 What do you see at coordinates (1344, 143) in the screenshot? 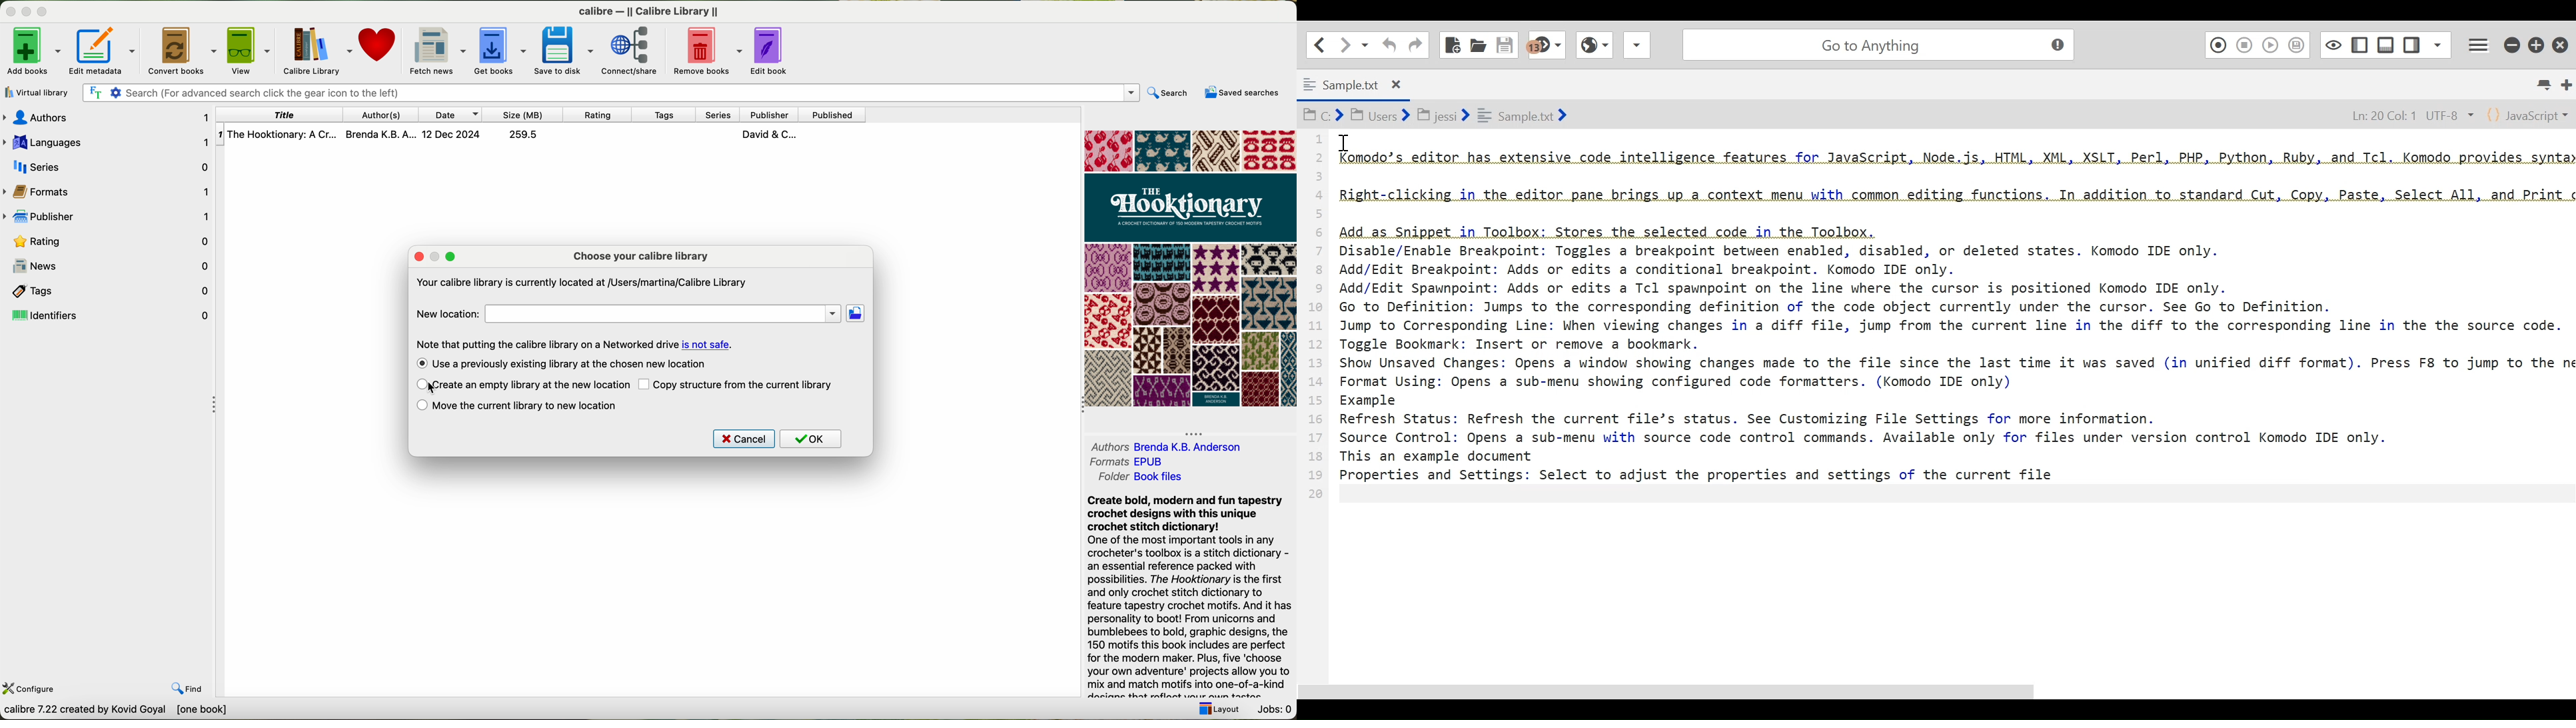
I see `Insertion Cursor` at bounding box center [1344, 143].